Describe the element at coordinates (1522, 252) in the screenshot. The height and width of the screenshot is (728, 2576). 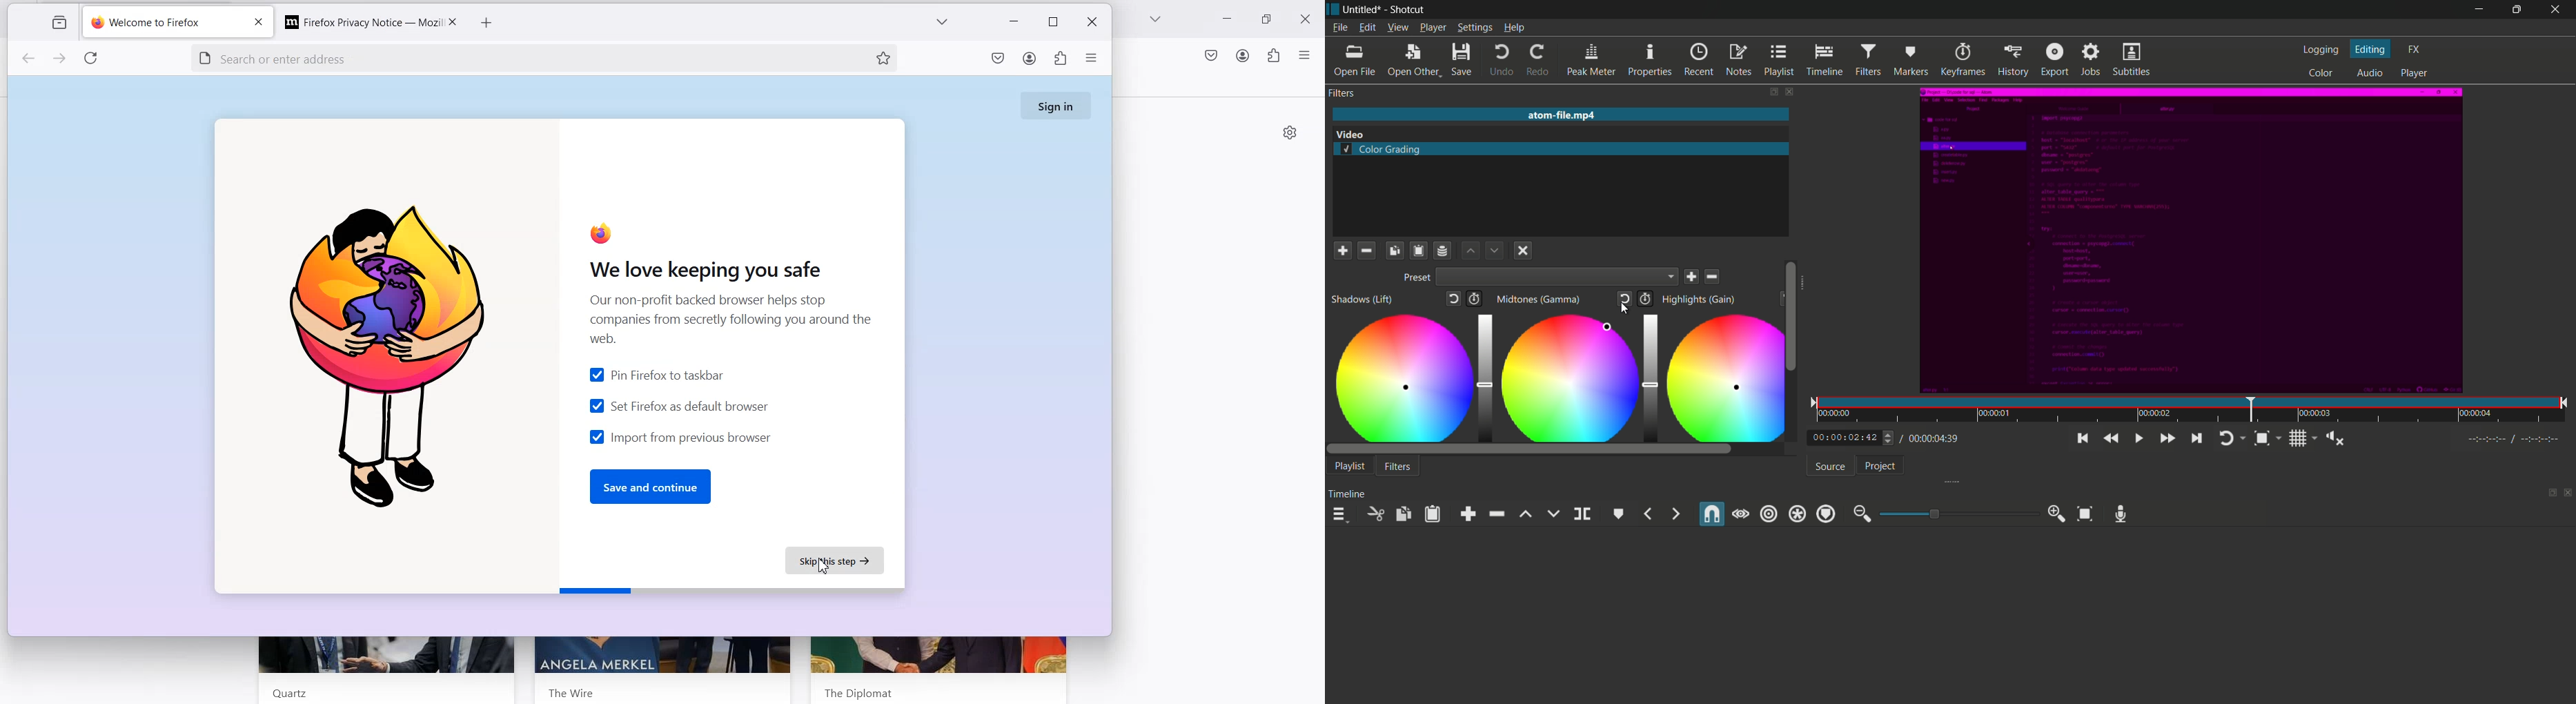
I see `Close` at that location.